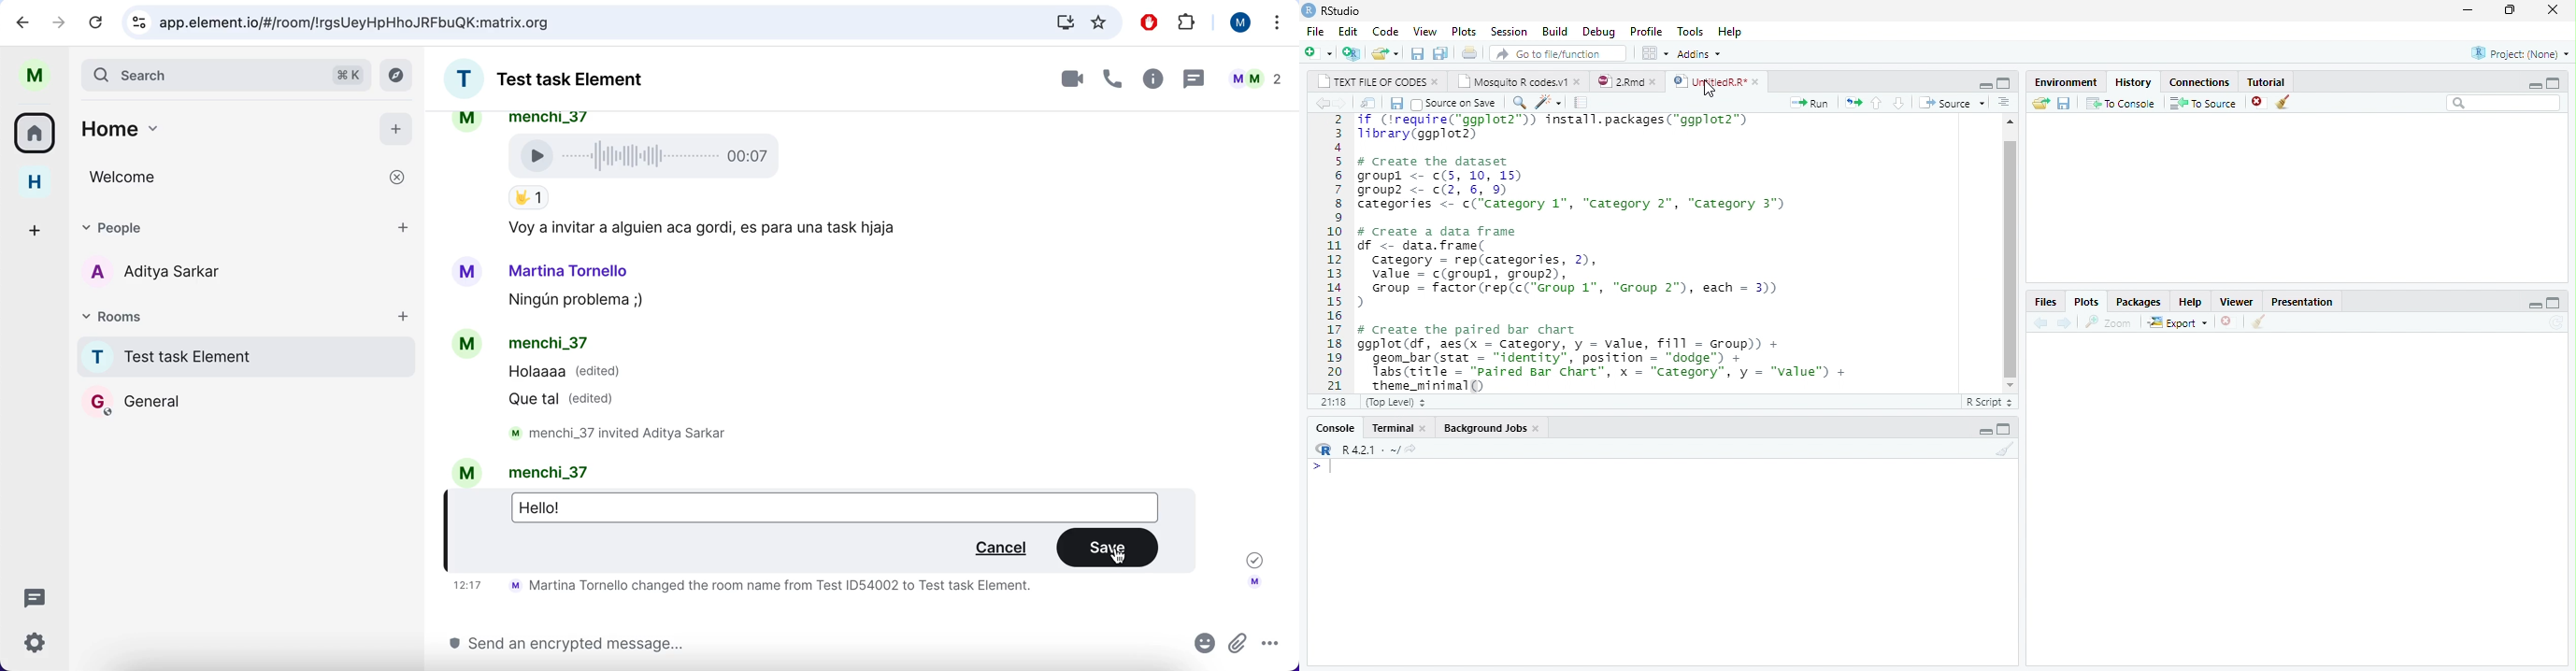  What do you see at coordinates (997, 549) in the screenshot?
I see `cancel` at bounding box center [997, 549].